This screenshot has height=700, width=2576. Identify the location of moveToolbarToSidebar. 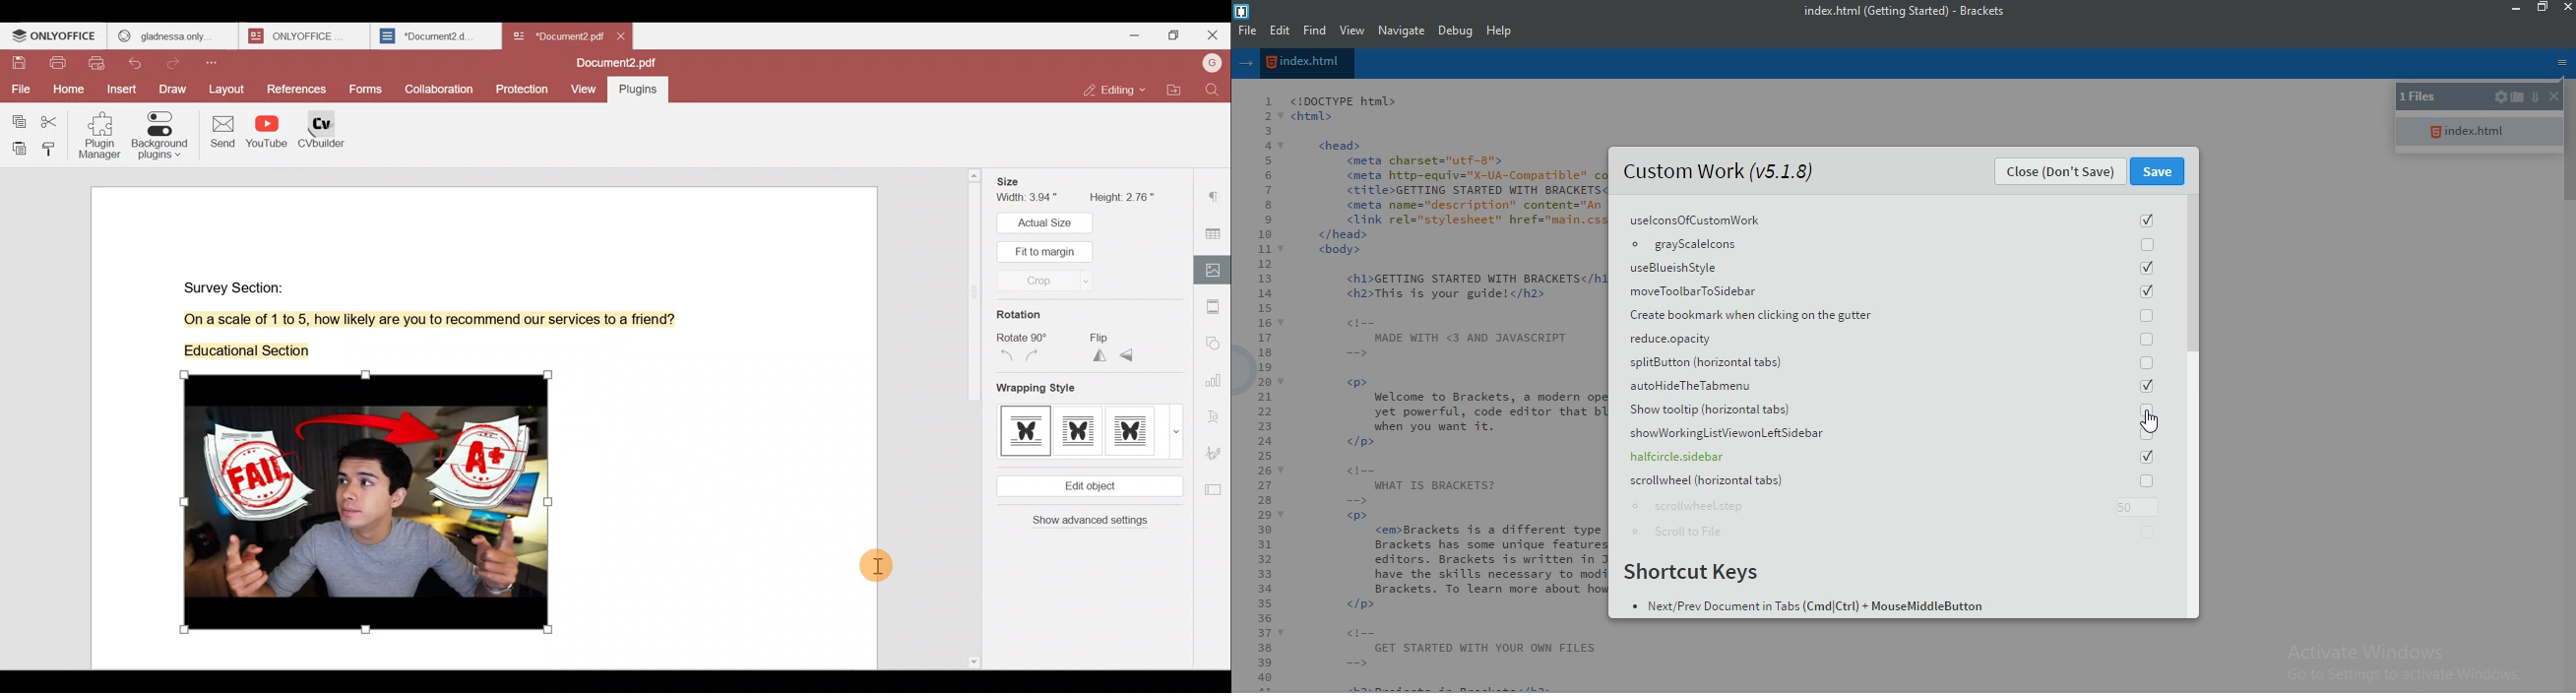
(1894, 290).